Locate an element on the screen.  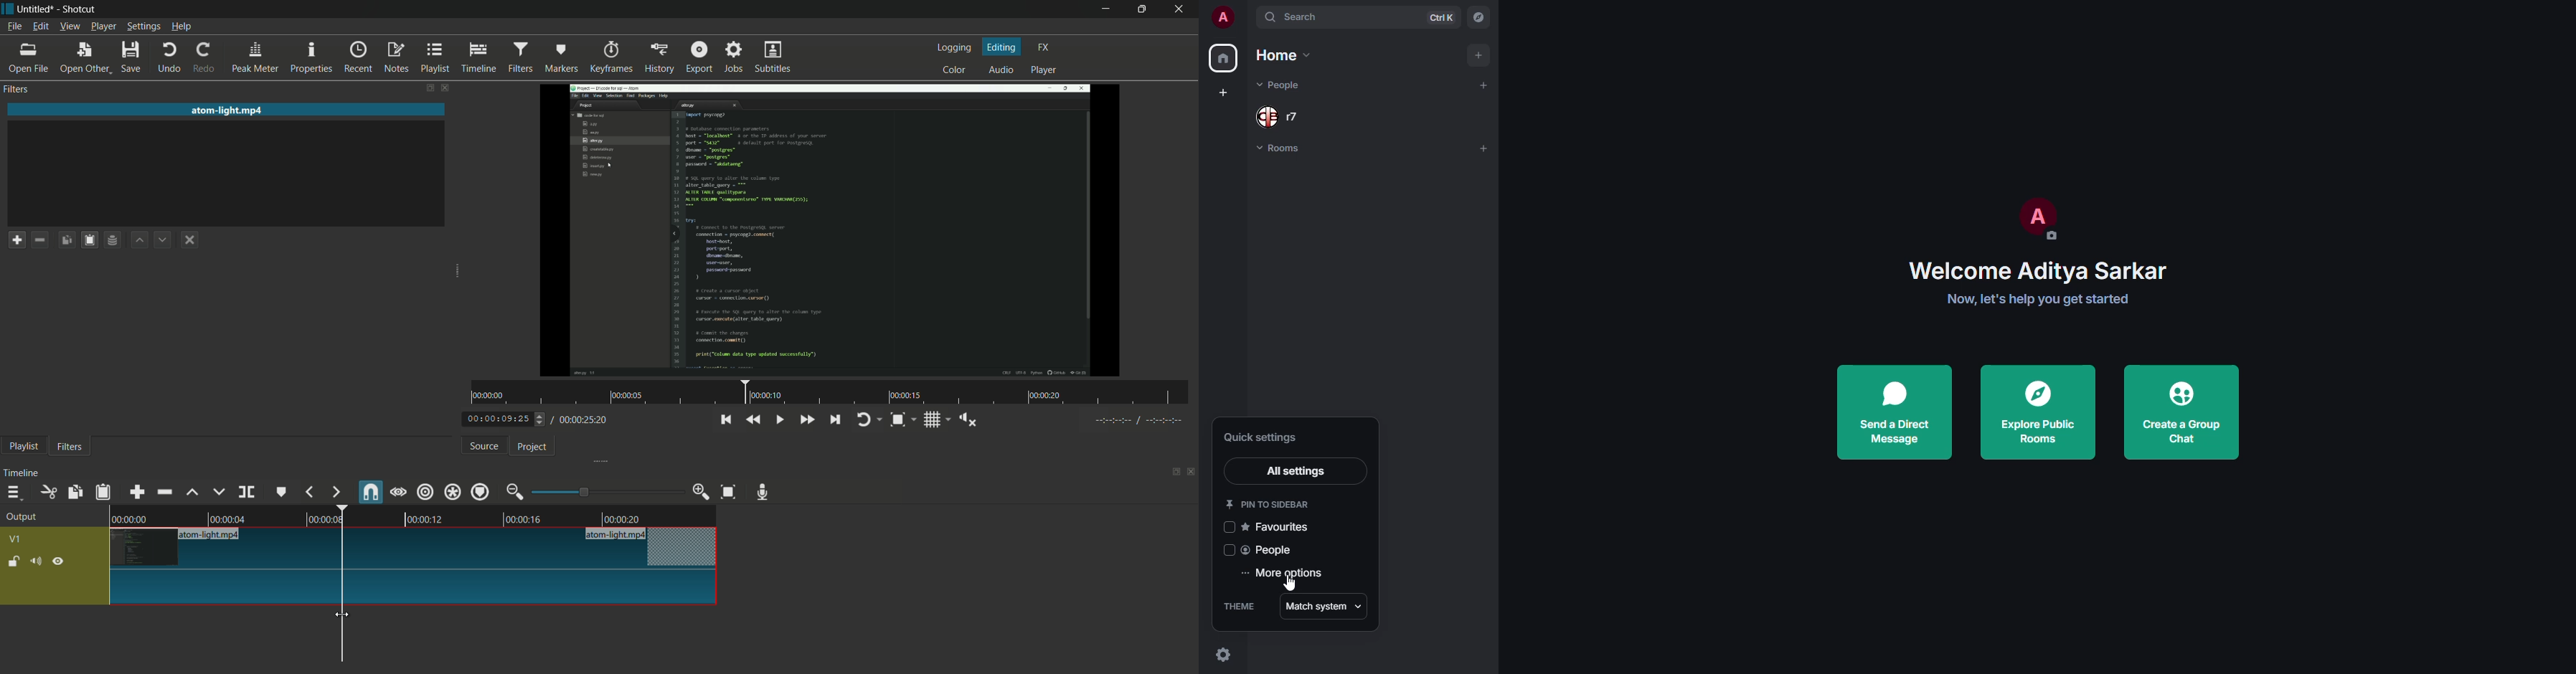
filters is located at coordinates (523, 57).